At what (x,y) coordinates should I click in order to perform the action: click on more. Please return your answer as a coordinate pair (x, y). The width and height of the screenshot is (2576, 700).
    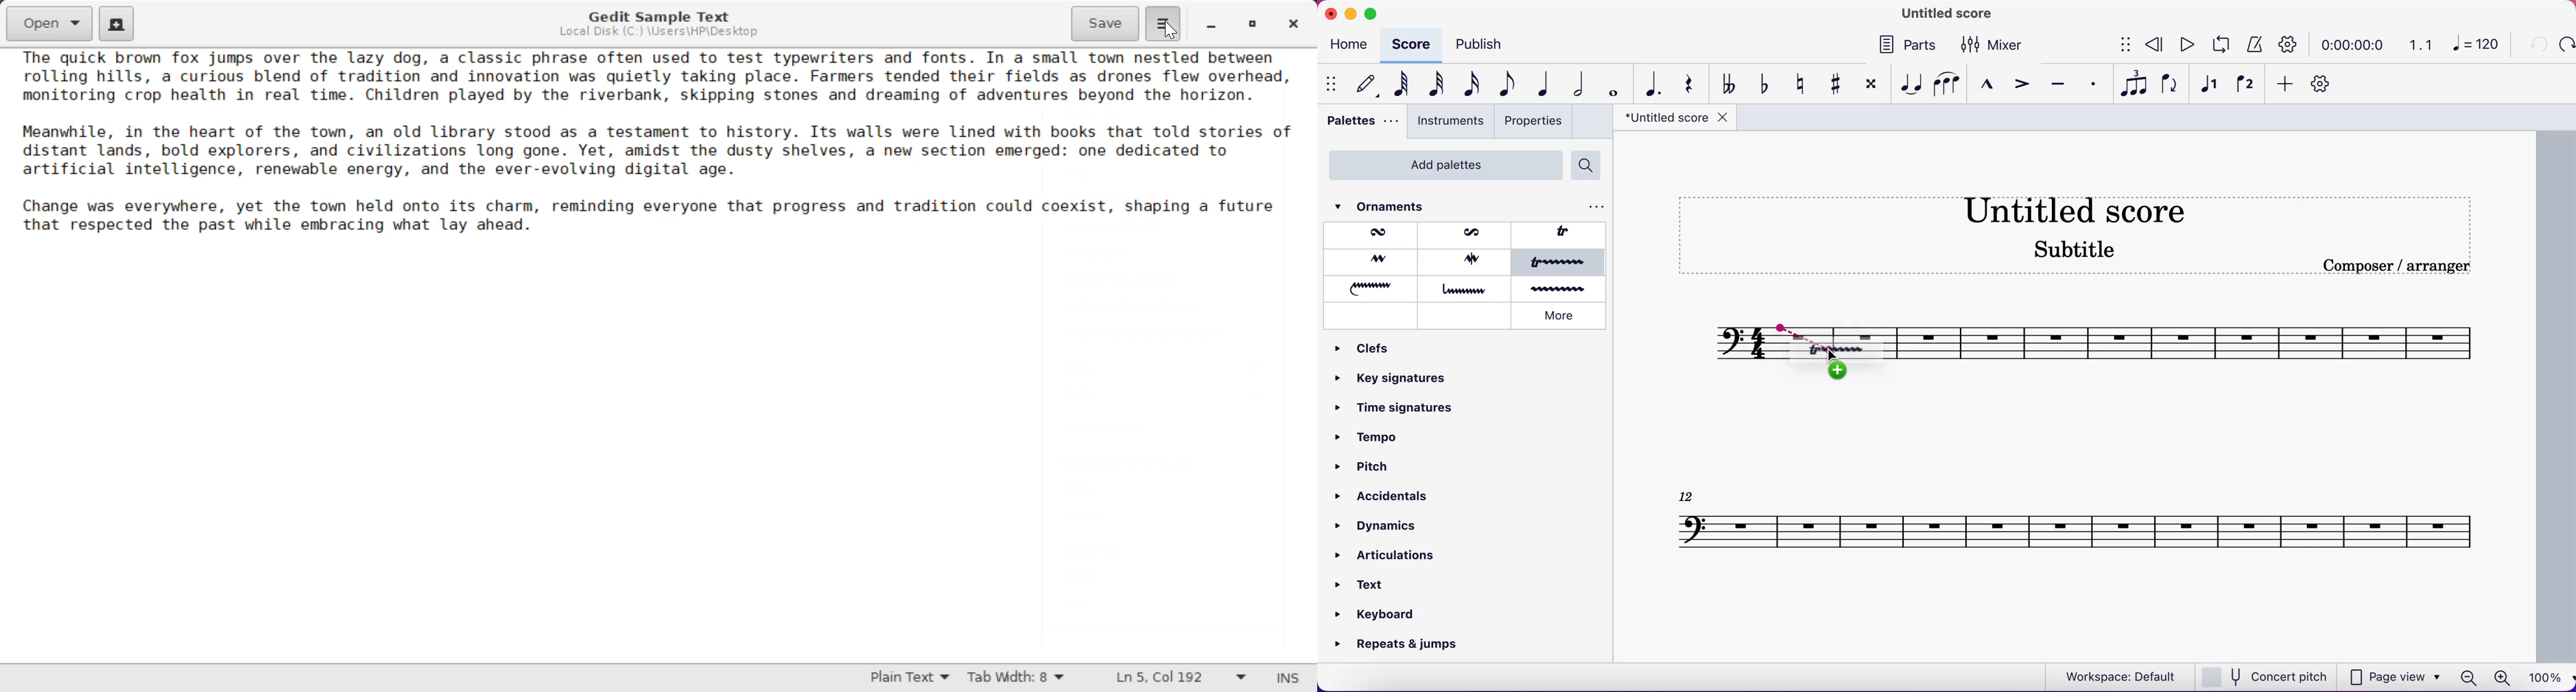
    Looking at the image, I should click on (1562, 317).